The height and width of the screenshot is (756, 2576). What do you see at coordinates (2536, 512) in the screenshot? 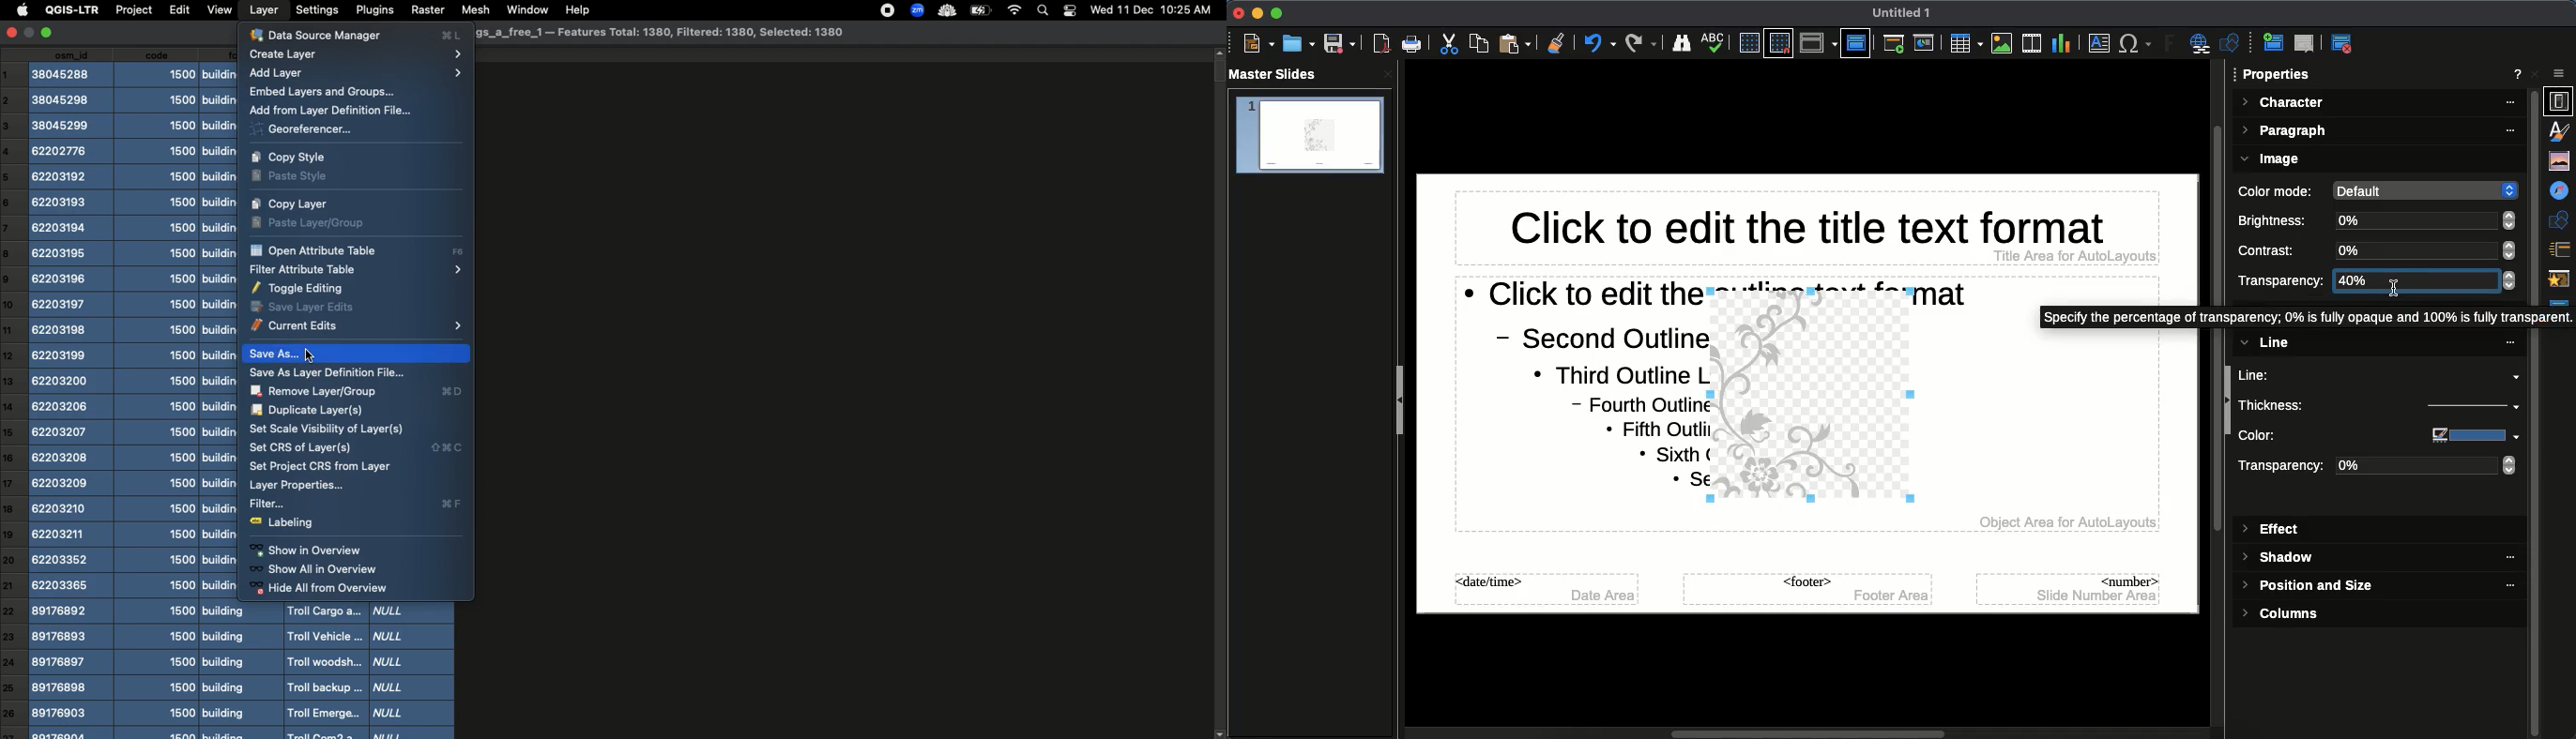
I see `properties scroll bar` at bounding box center [2536, 512].